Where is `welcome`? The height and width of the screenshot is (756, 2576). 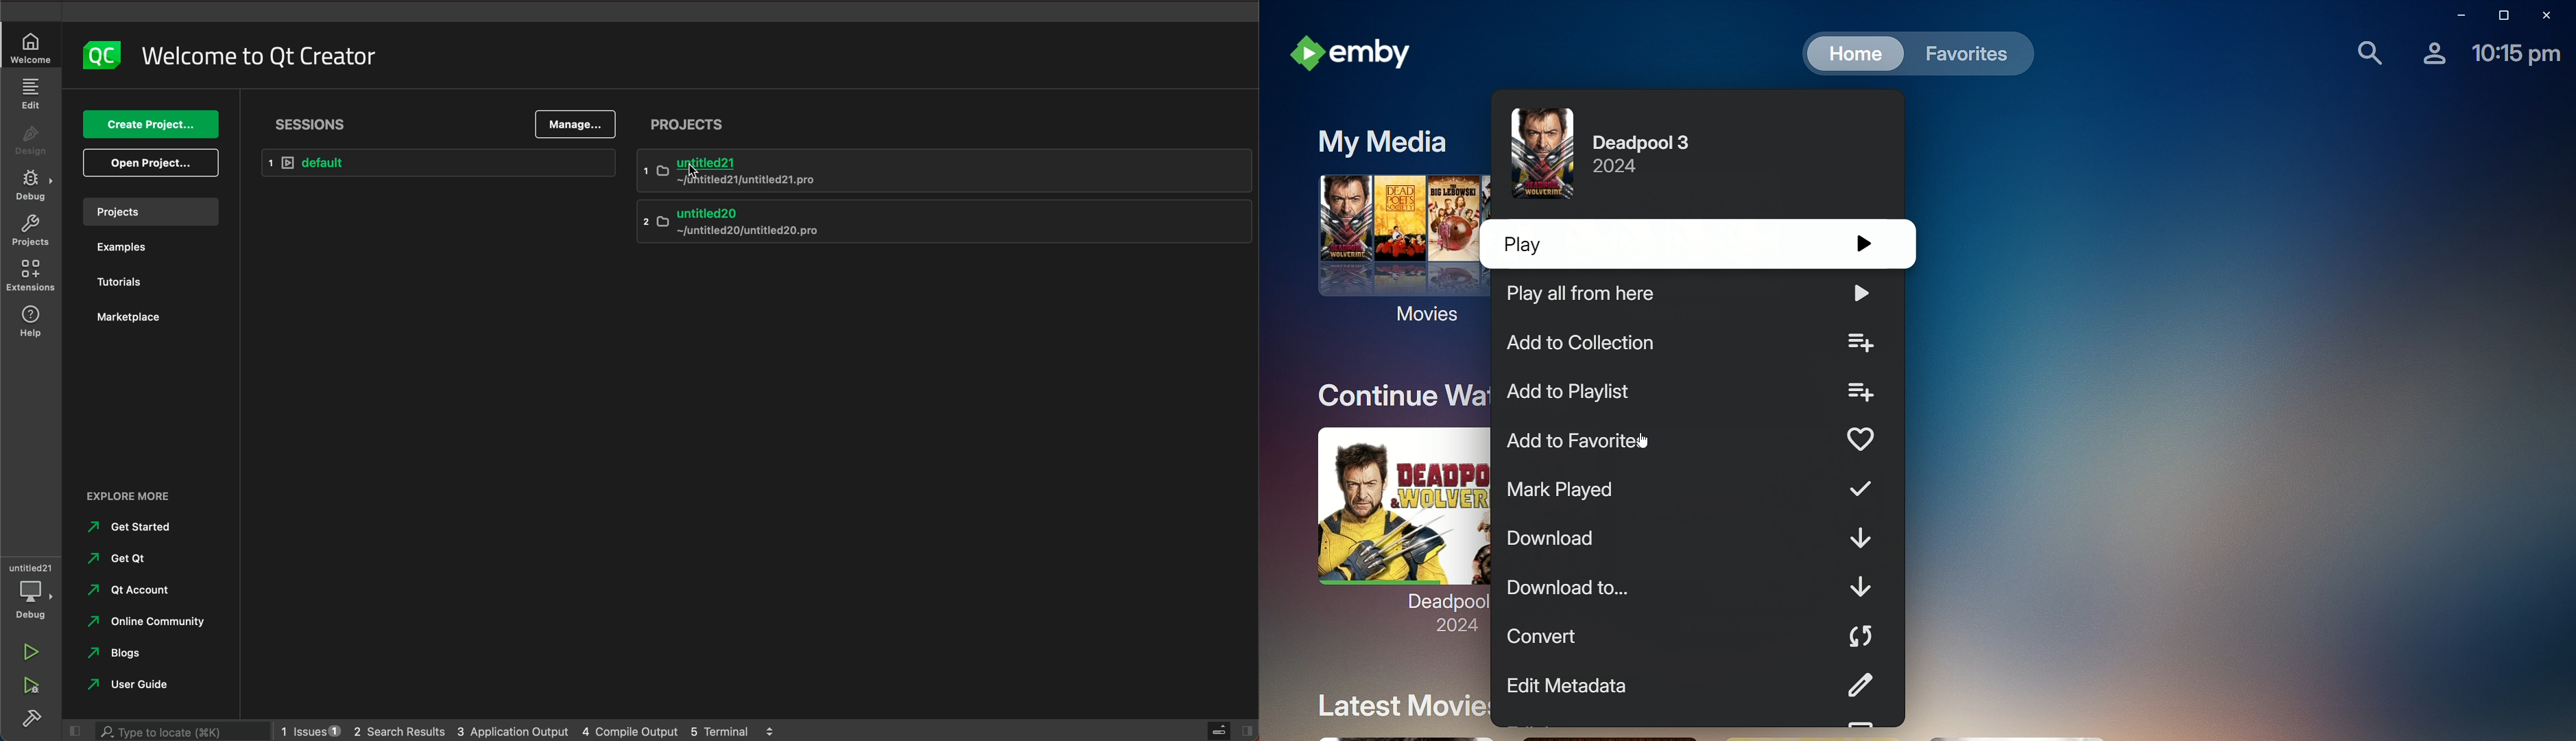
welcome is located at coordinates (32, 49).